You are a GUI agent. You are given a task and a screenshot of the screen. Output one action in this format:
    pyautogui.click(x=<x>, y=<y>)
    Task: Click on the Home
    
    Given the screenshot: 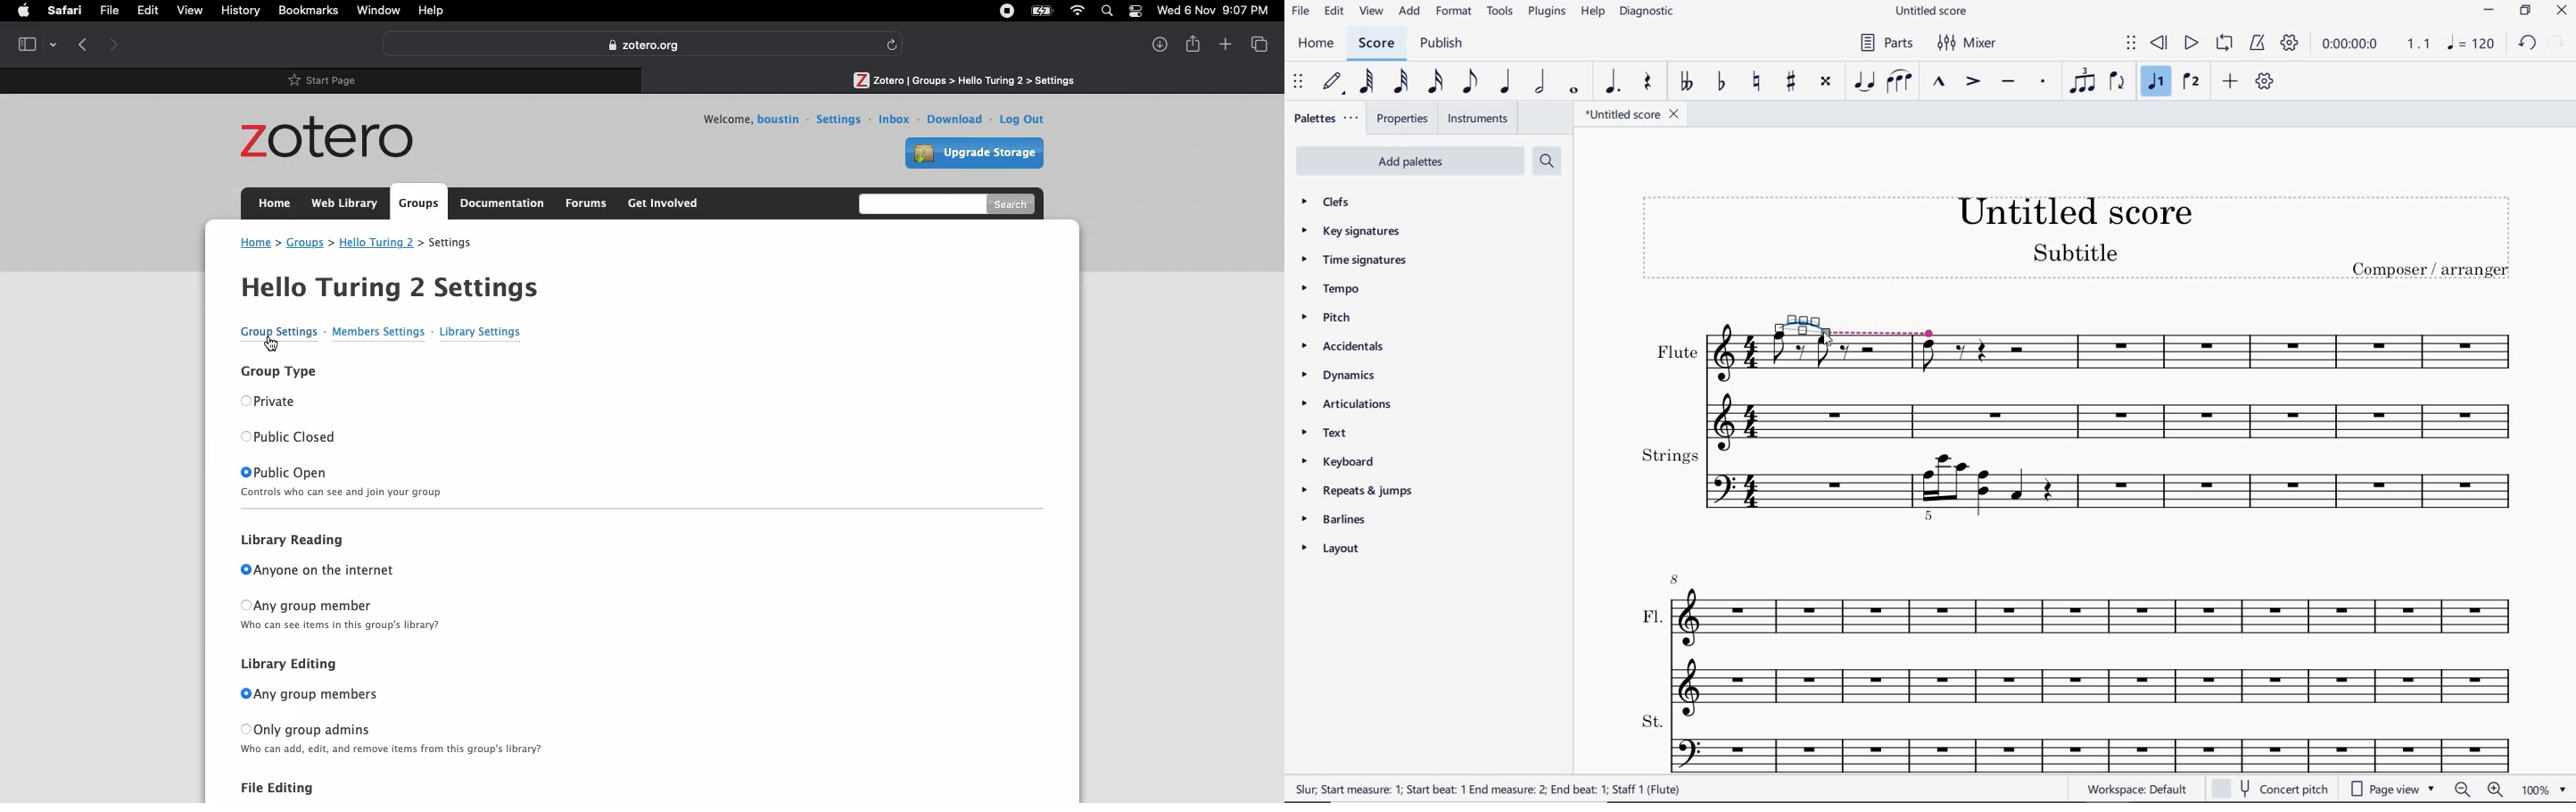 What is the action you would take?
    pyautogui.click(x=270, y=202)
    